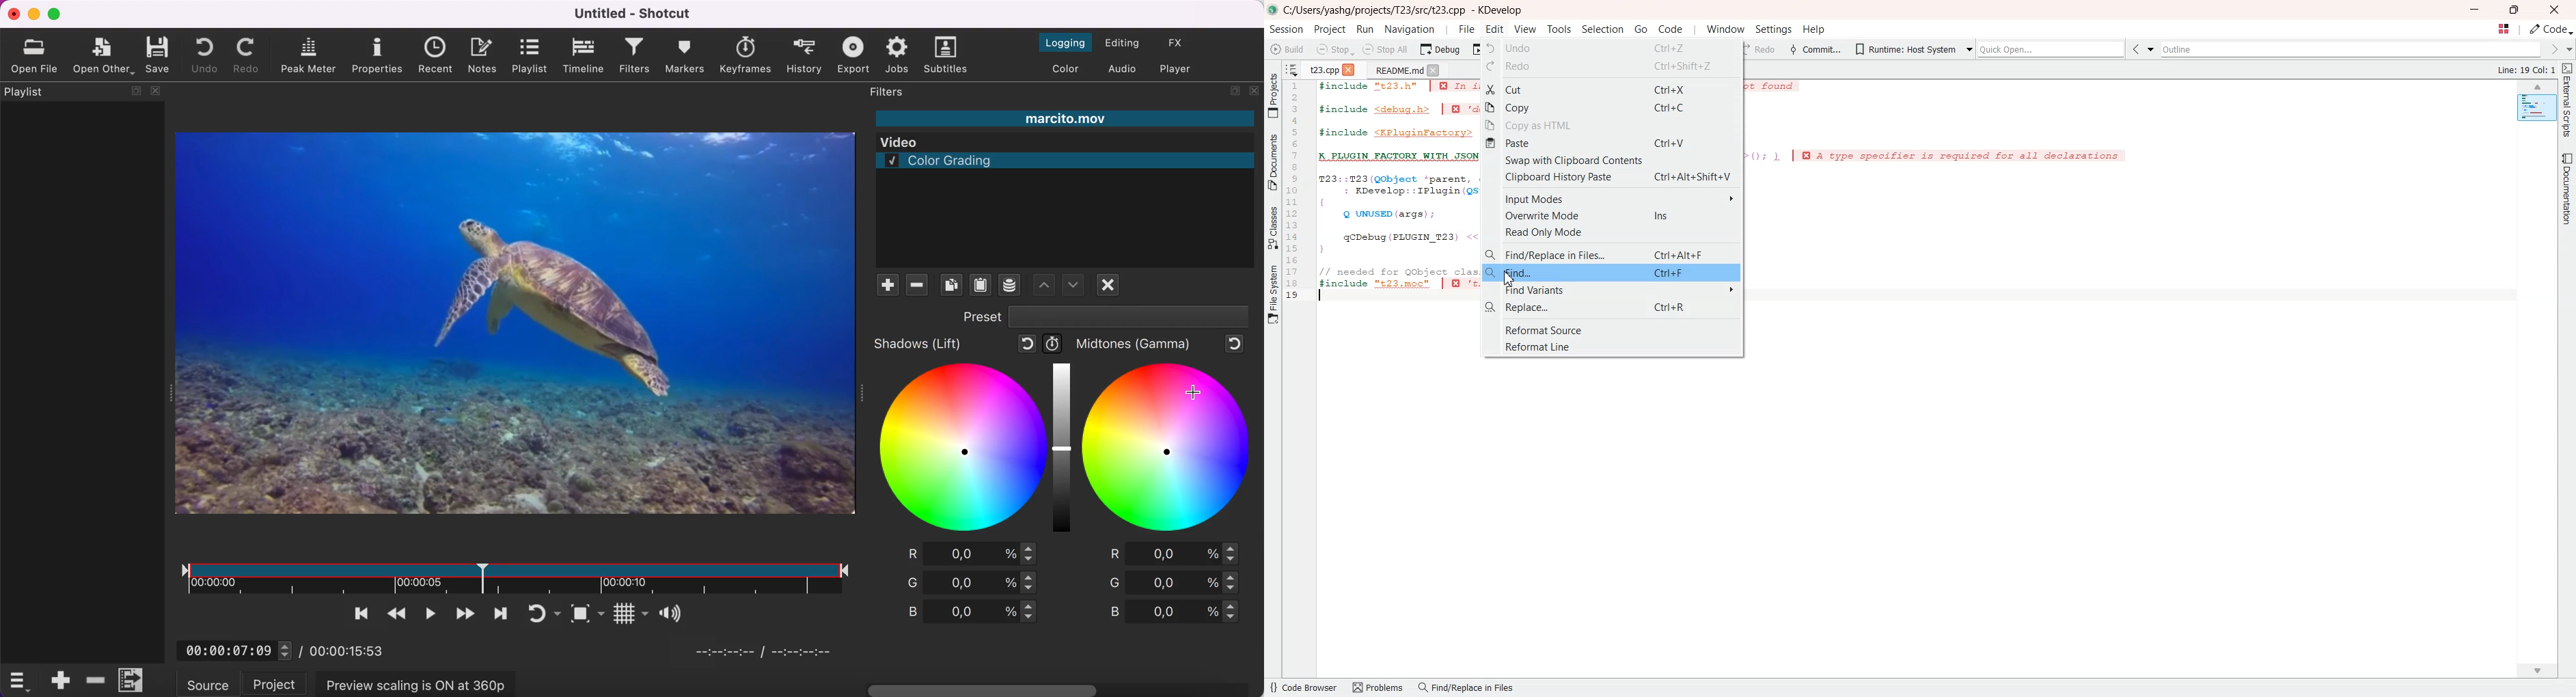  What do you see at coordinates (972, 552) in the screenshot?
I see `red` at bounding box center [972, 552].